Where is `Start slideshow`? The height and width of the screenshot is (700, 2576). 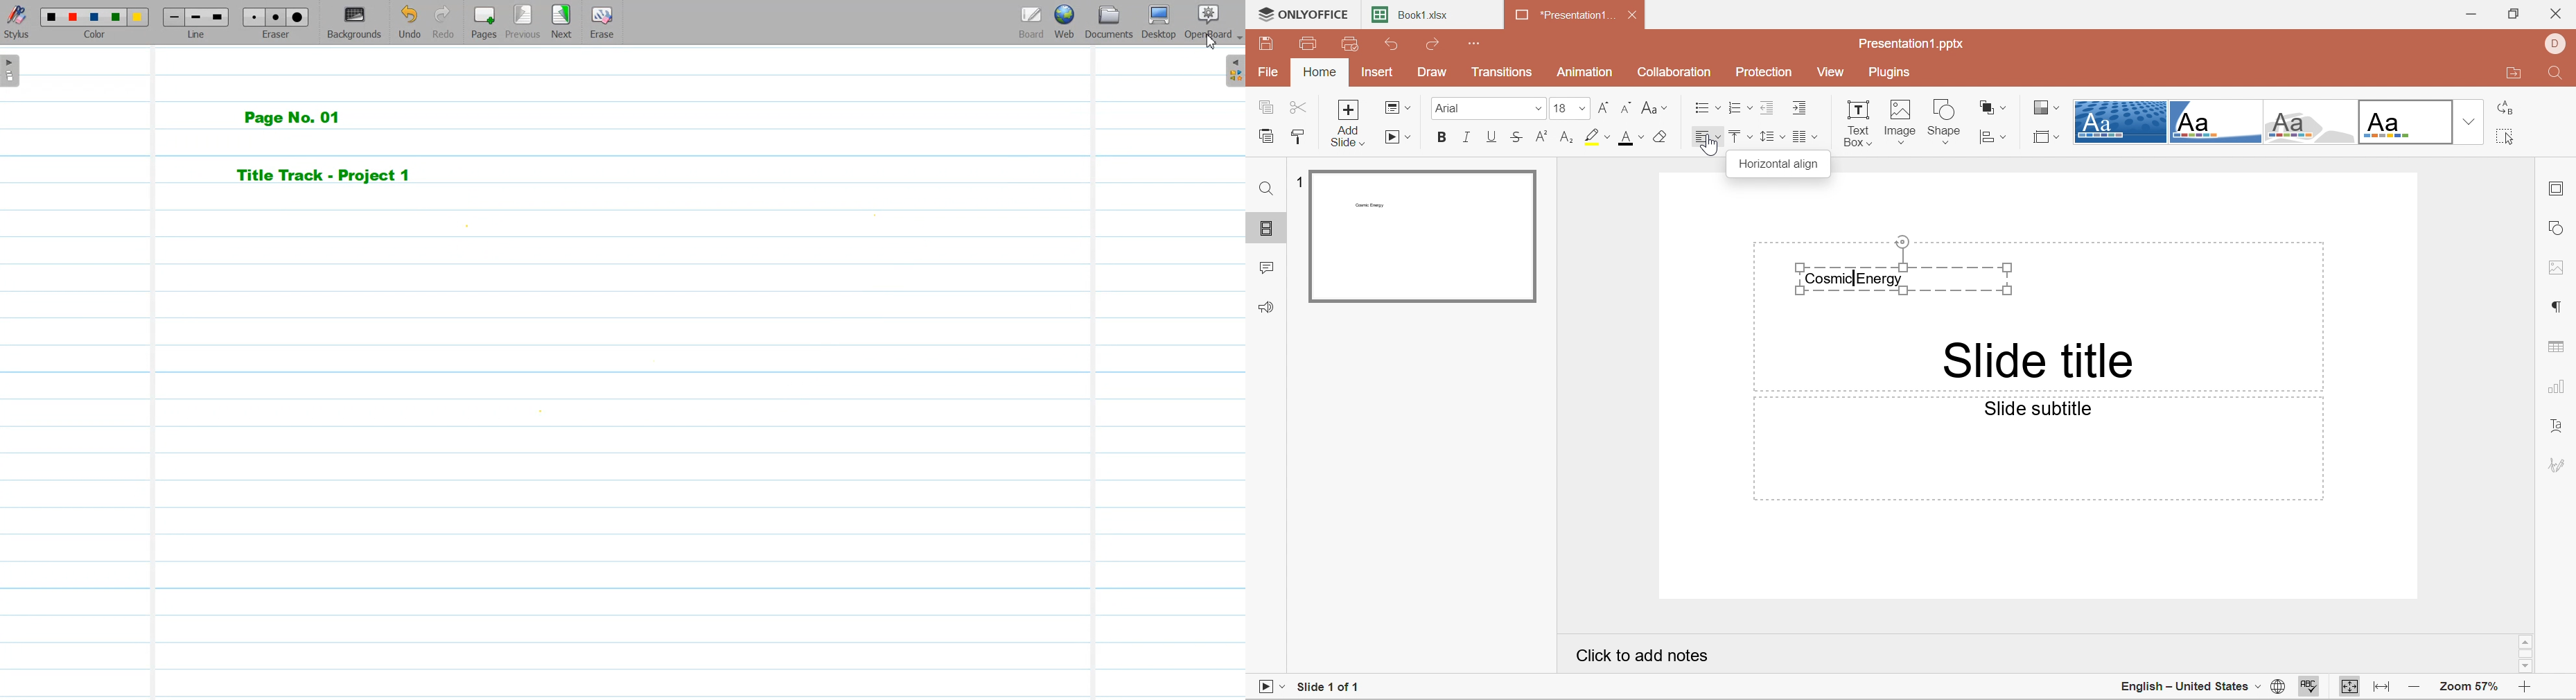 Start slideshow is located at coordinates (1400, 139).